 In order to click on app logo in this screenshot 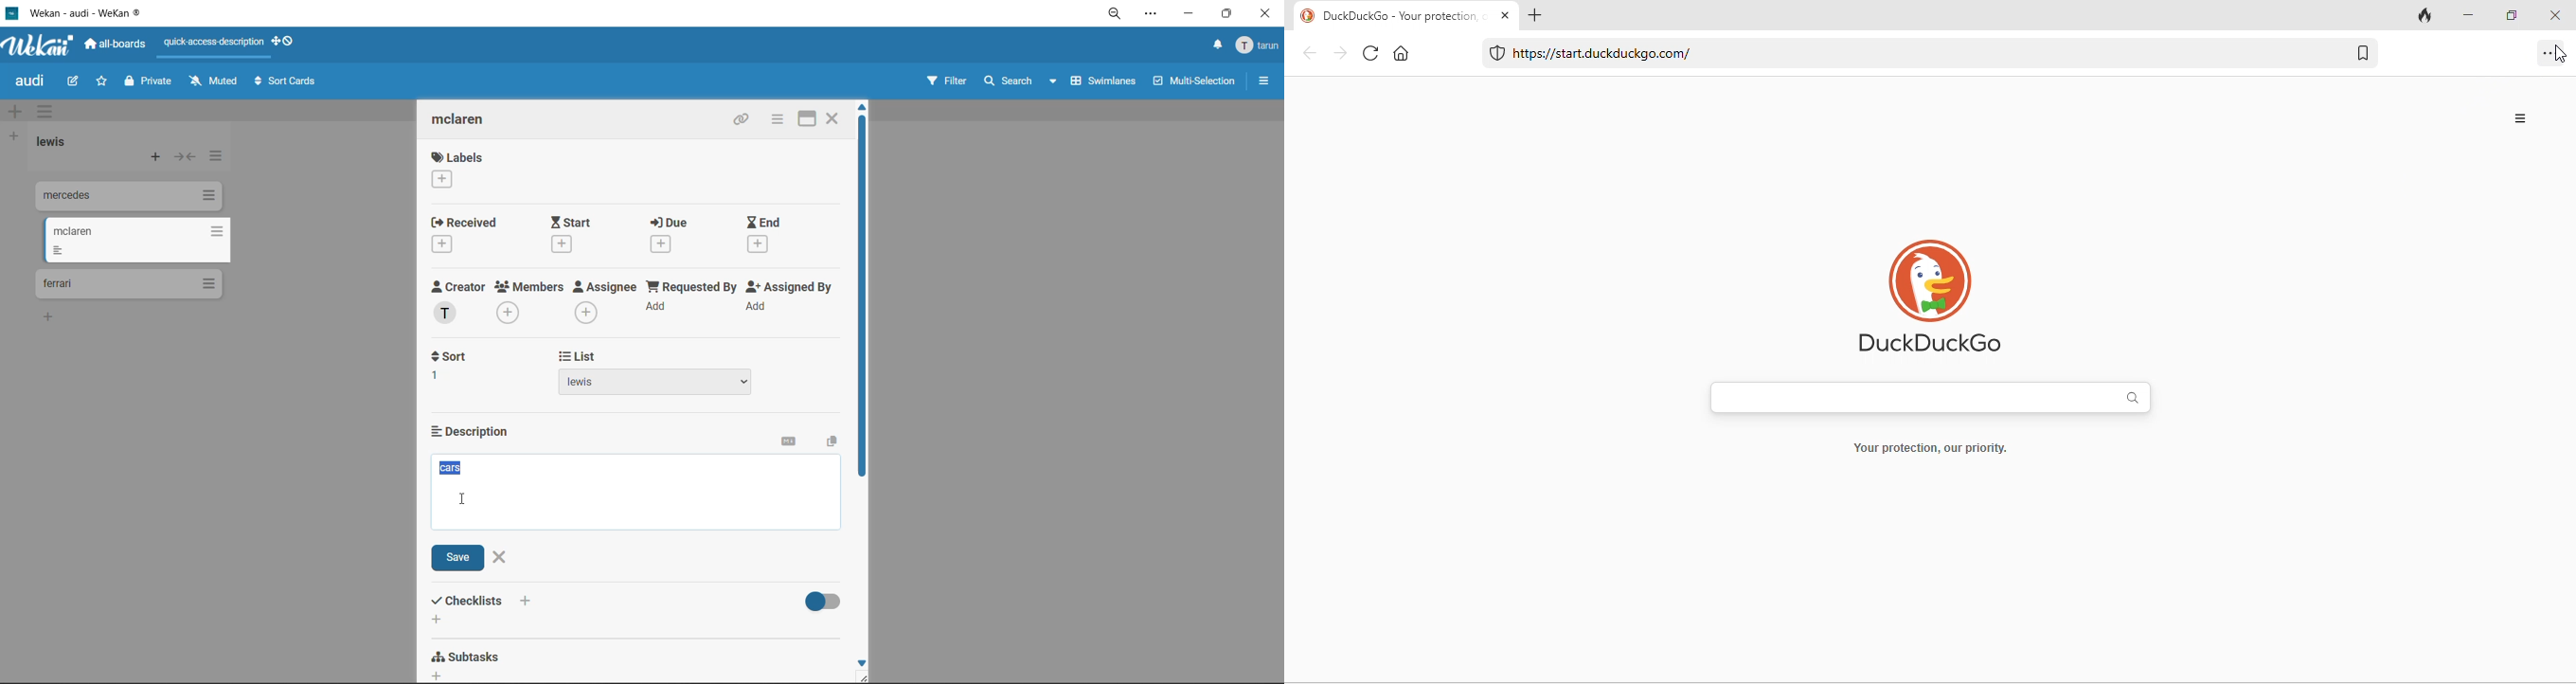, I will do `click(40, 47)`.